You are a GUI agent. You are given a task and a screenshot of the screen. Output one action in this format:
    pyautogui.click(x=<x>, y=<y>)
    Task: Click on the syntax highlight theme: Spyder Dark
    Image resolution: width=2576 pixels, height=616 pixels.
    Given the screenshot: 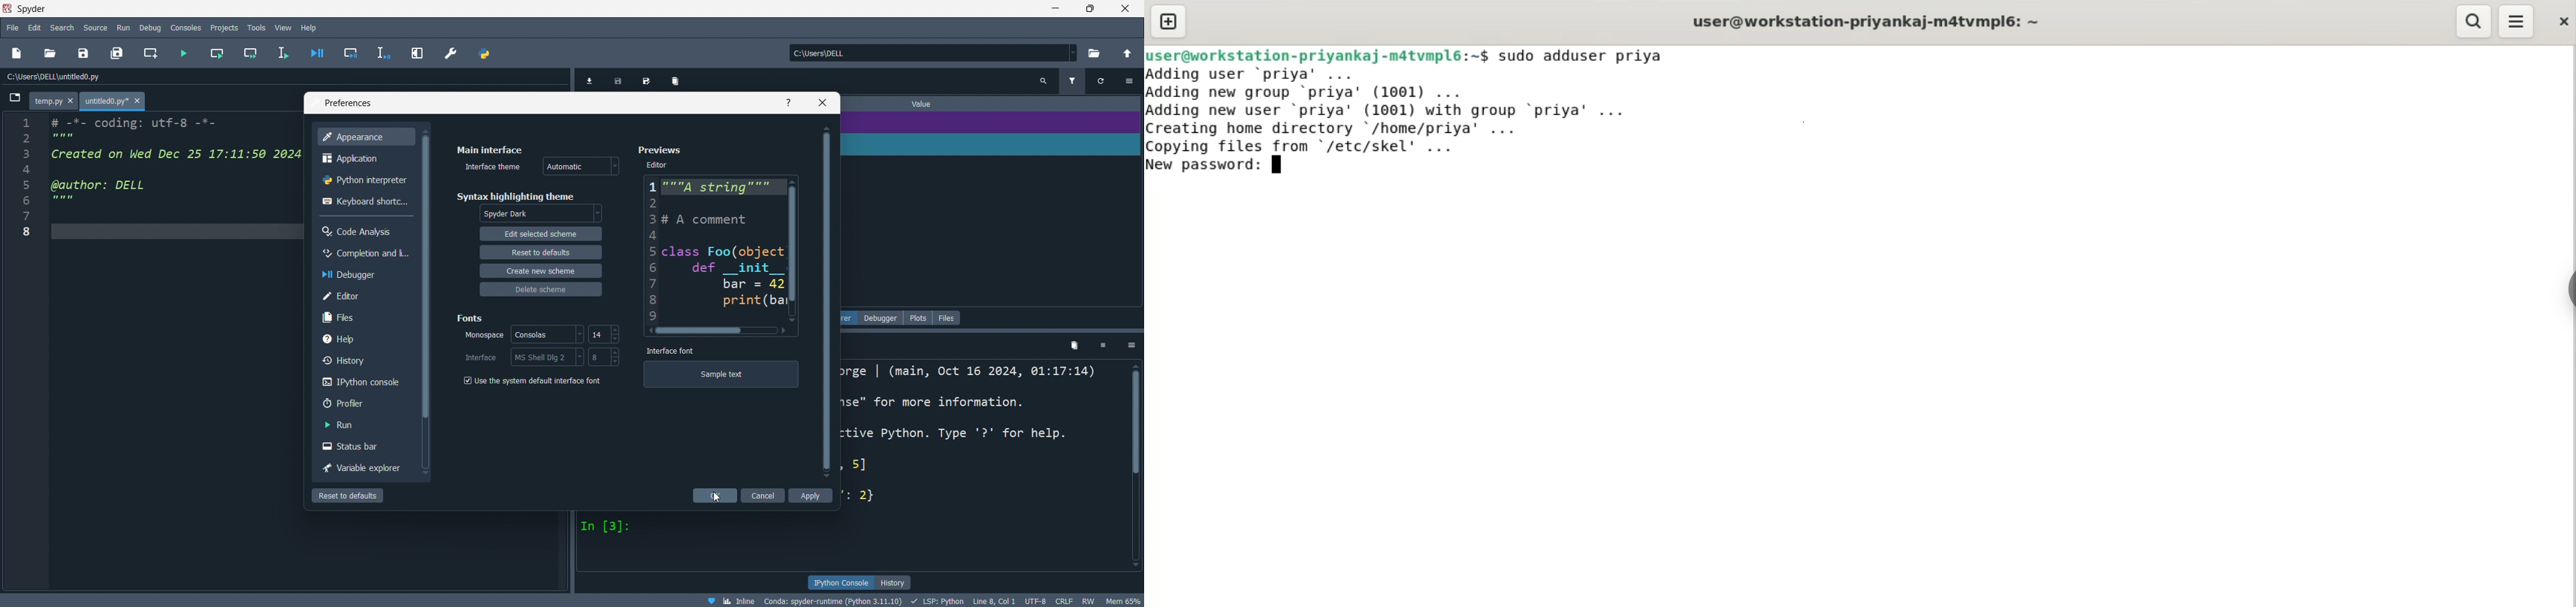 What is the action you would take?
    pyautogui.click(x=531, y=208)
    